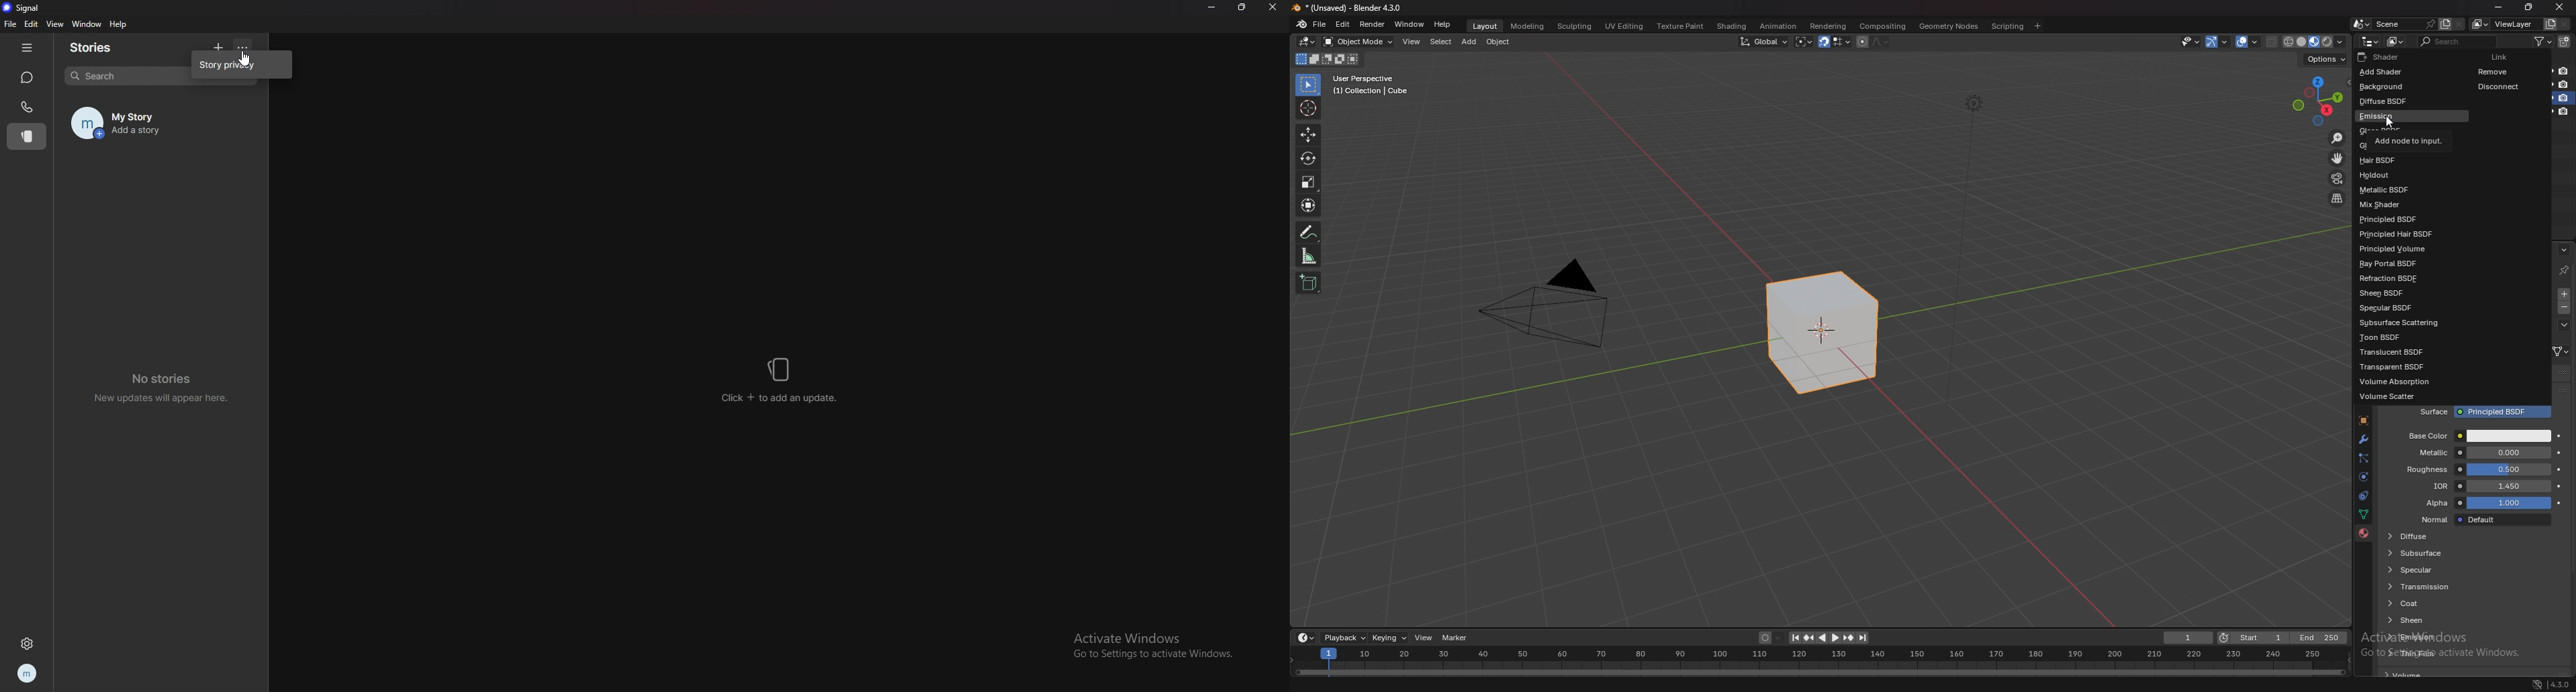 The width and height of the screenshot is (2576, 700). Describe the element at coordinates (2505, 86) in the screenshot. I see `disconnect` at that location.